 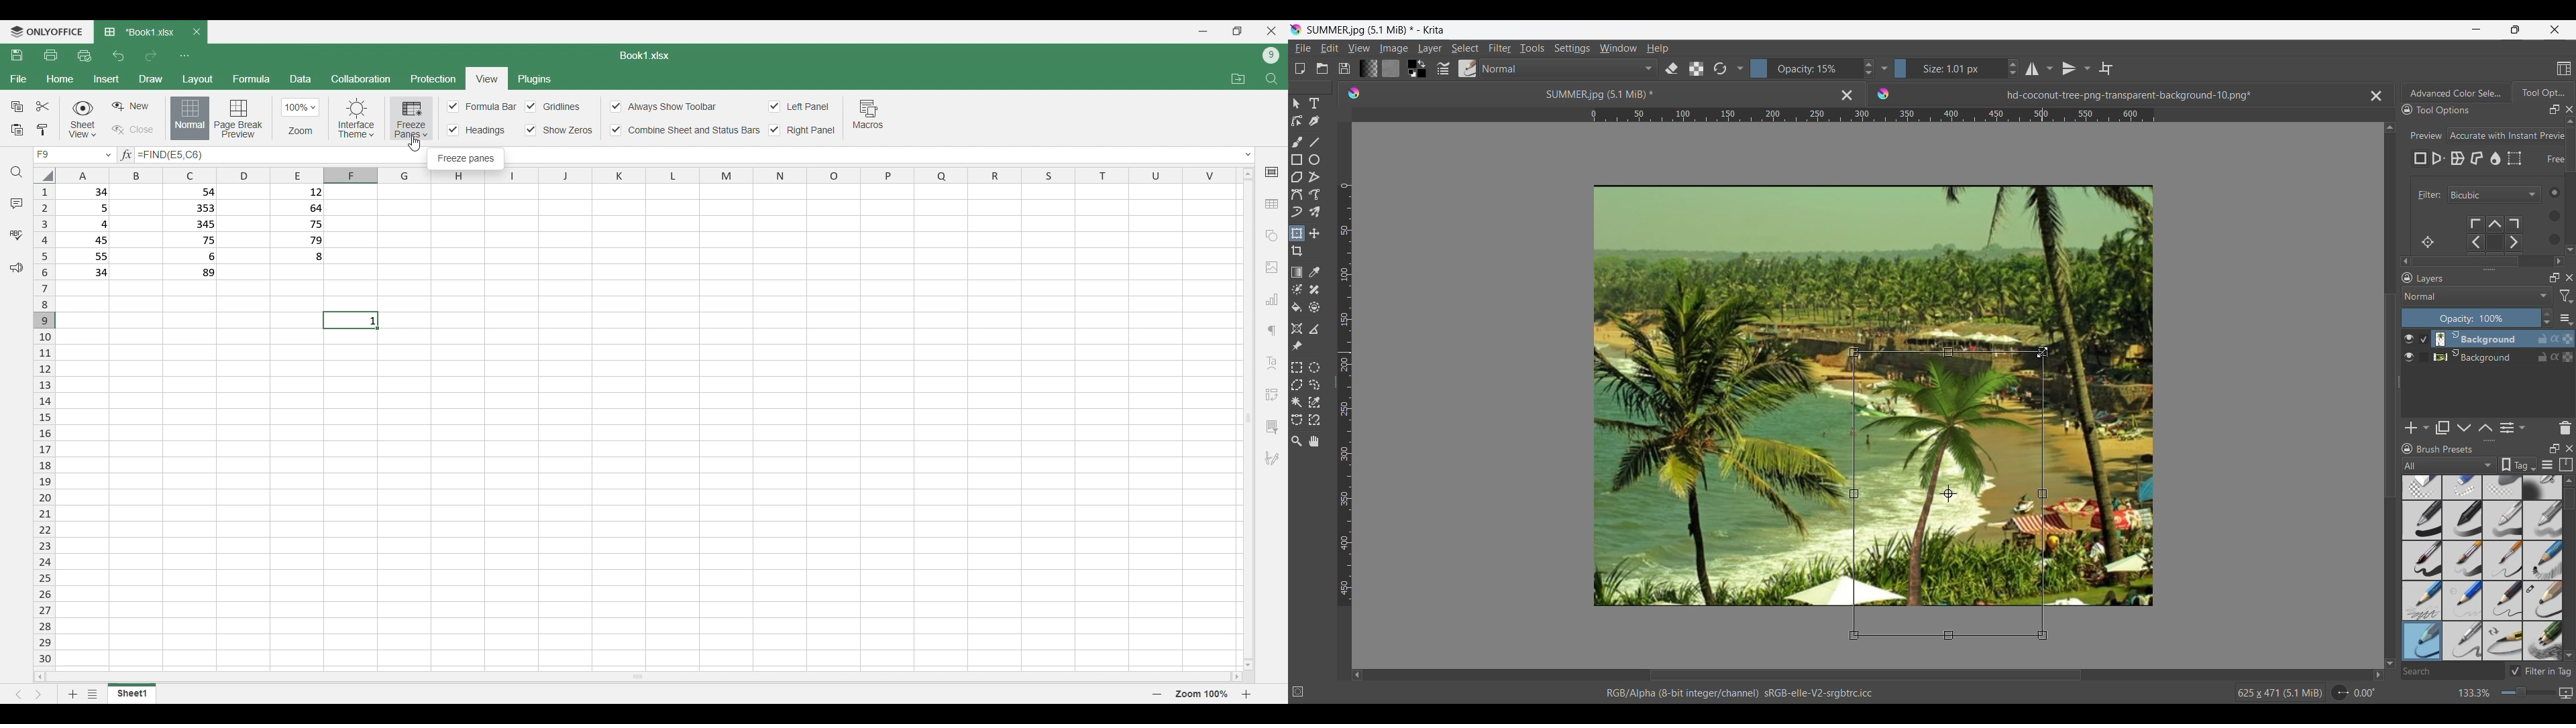 I want to click on Left, so click(x=2402, y=259).